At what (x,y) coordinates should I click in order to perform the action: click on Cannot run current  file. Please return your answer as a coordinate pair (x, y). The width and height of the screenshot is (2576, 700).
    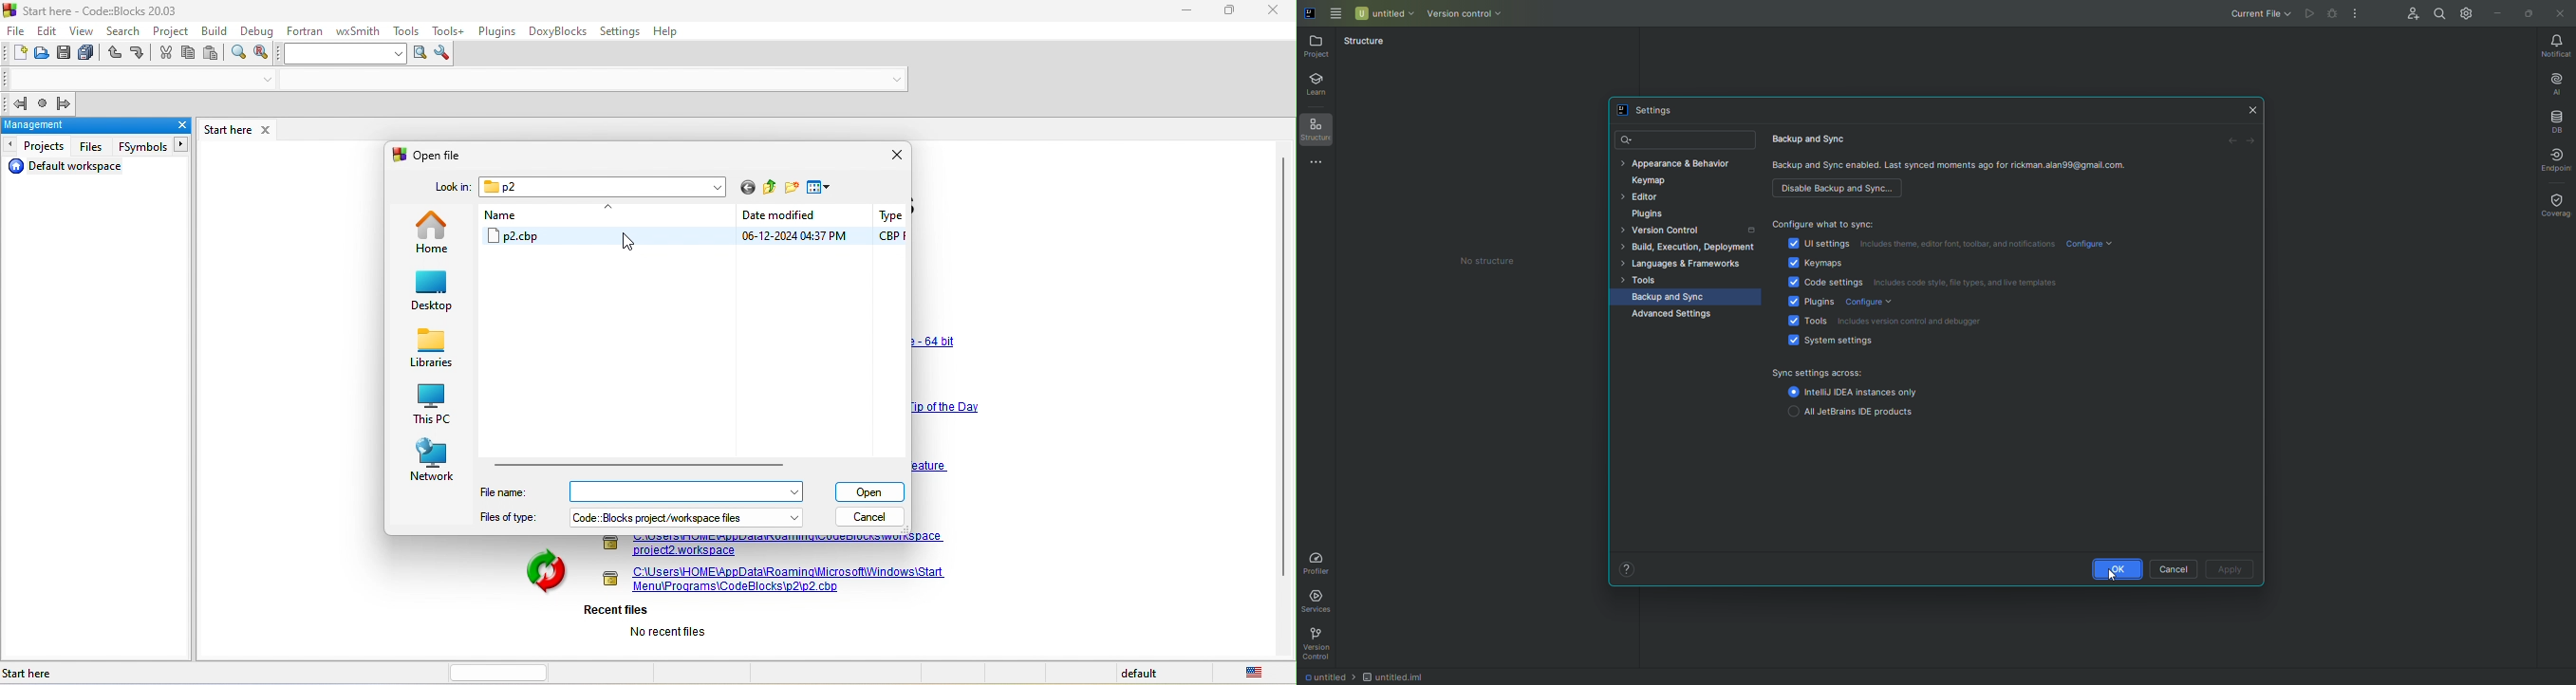
    Looking at the image, I should click on (2334, 16).